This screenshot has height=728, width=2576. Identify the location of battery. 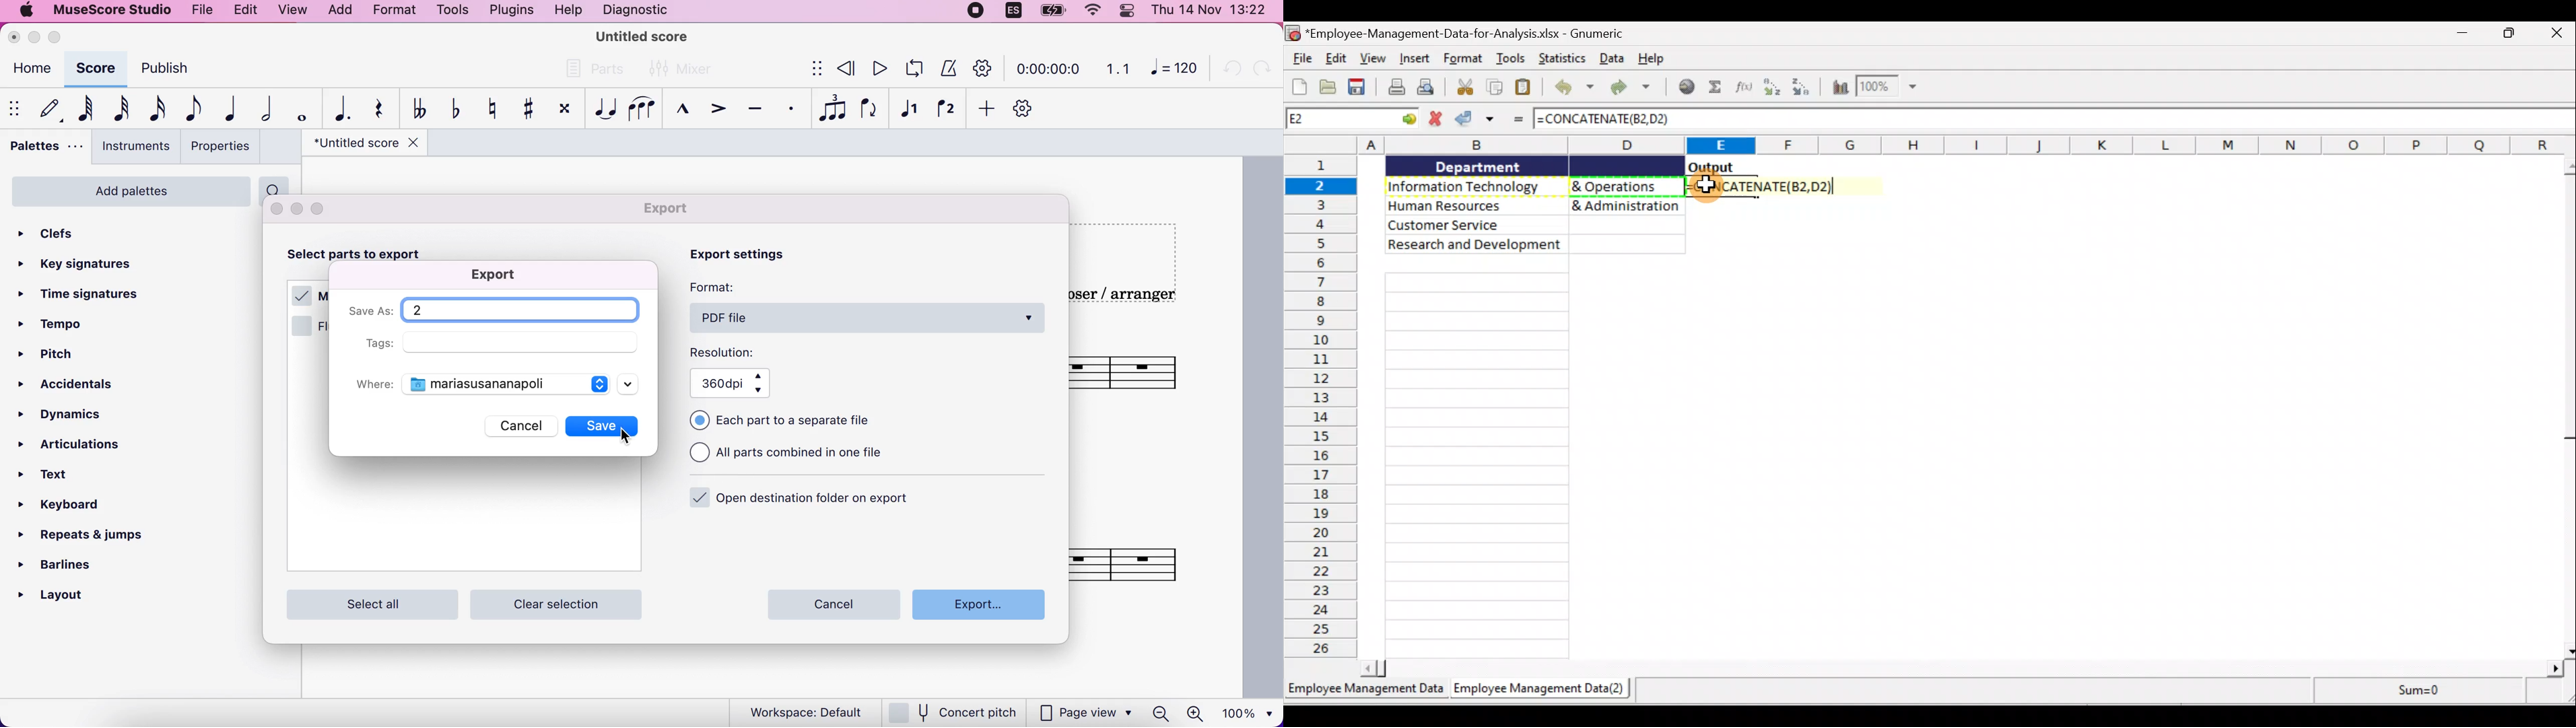
(1051, 12).